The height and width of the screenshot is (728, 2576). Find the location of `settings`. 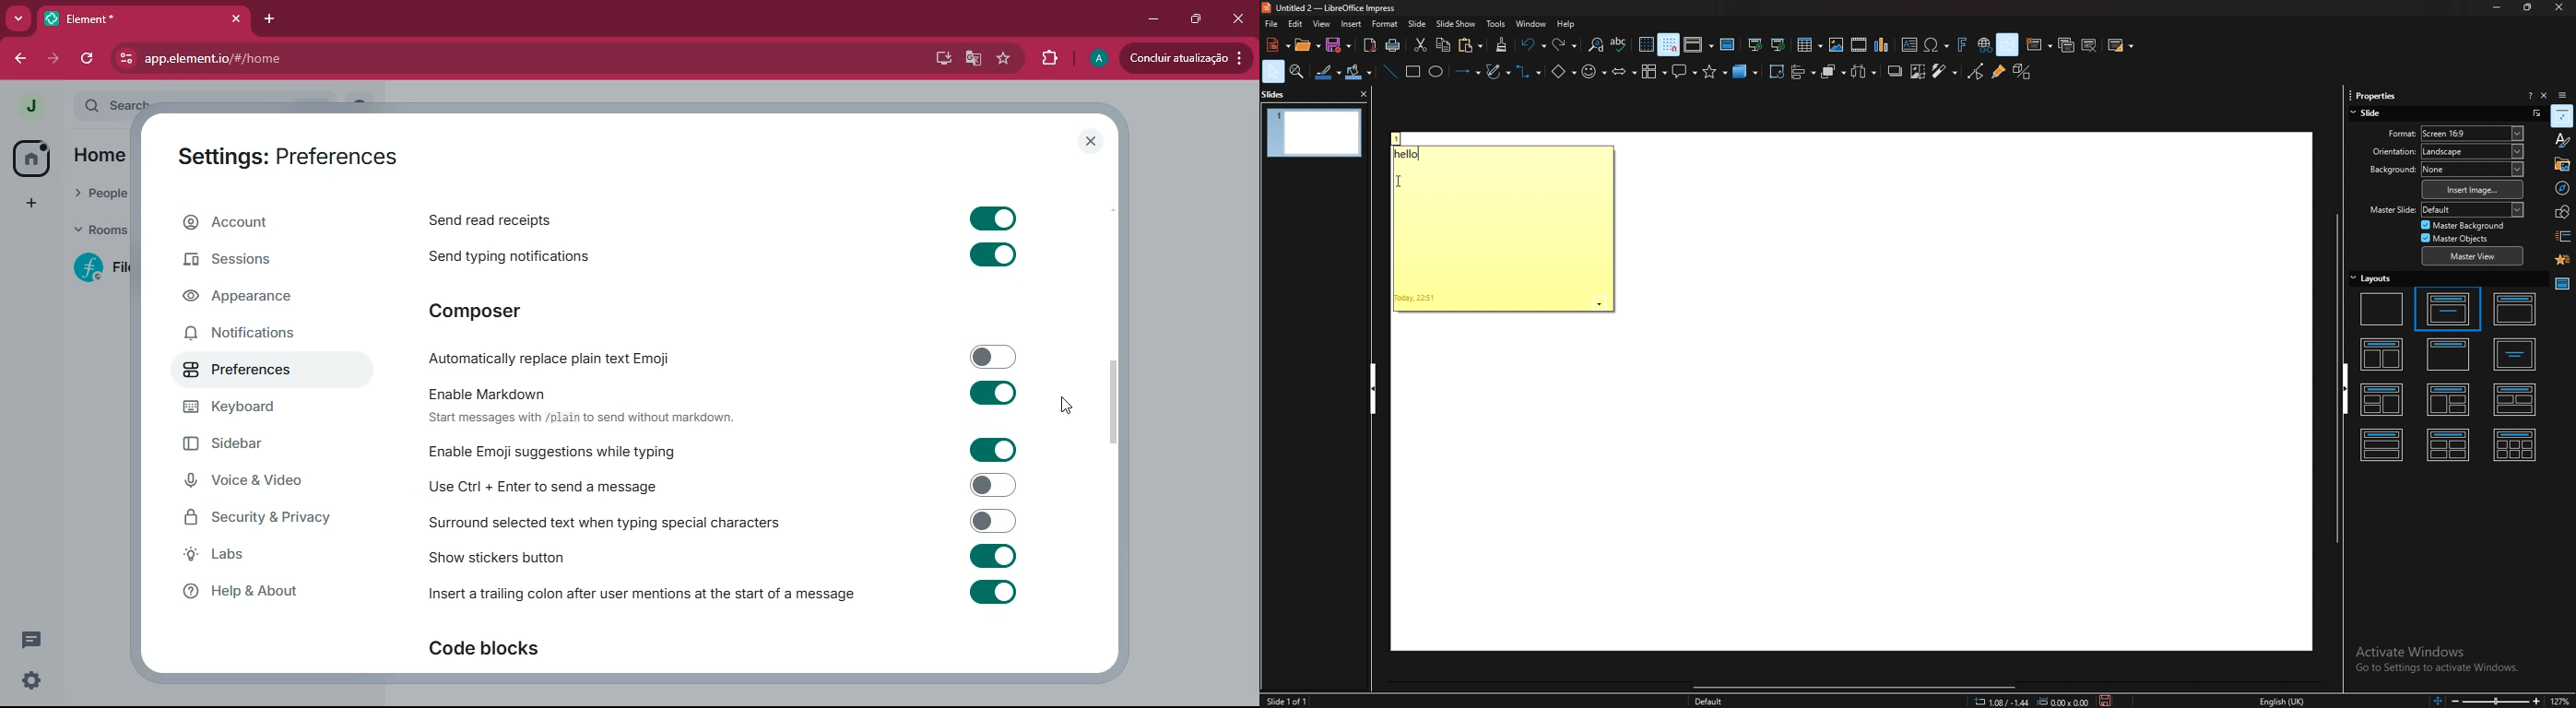

settings is located at coordinates (28, 681).